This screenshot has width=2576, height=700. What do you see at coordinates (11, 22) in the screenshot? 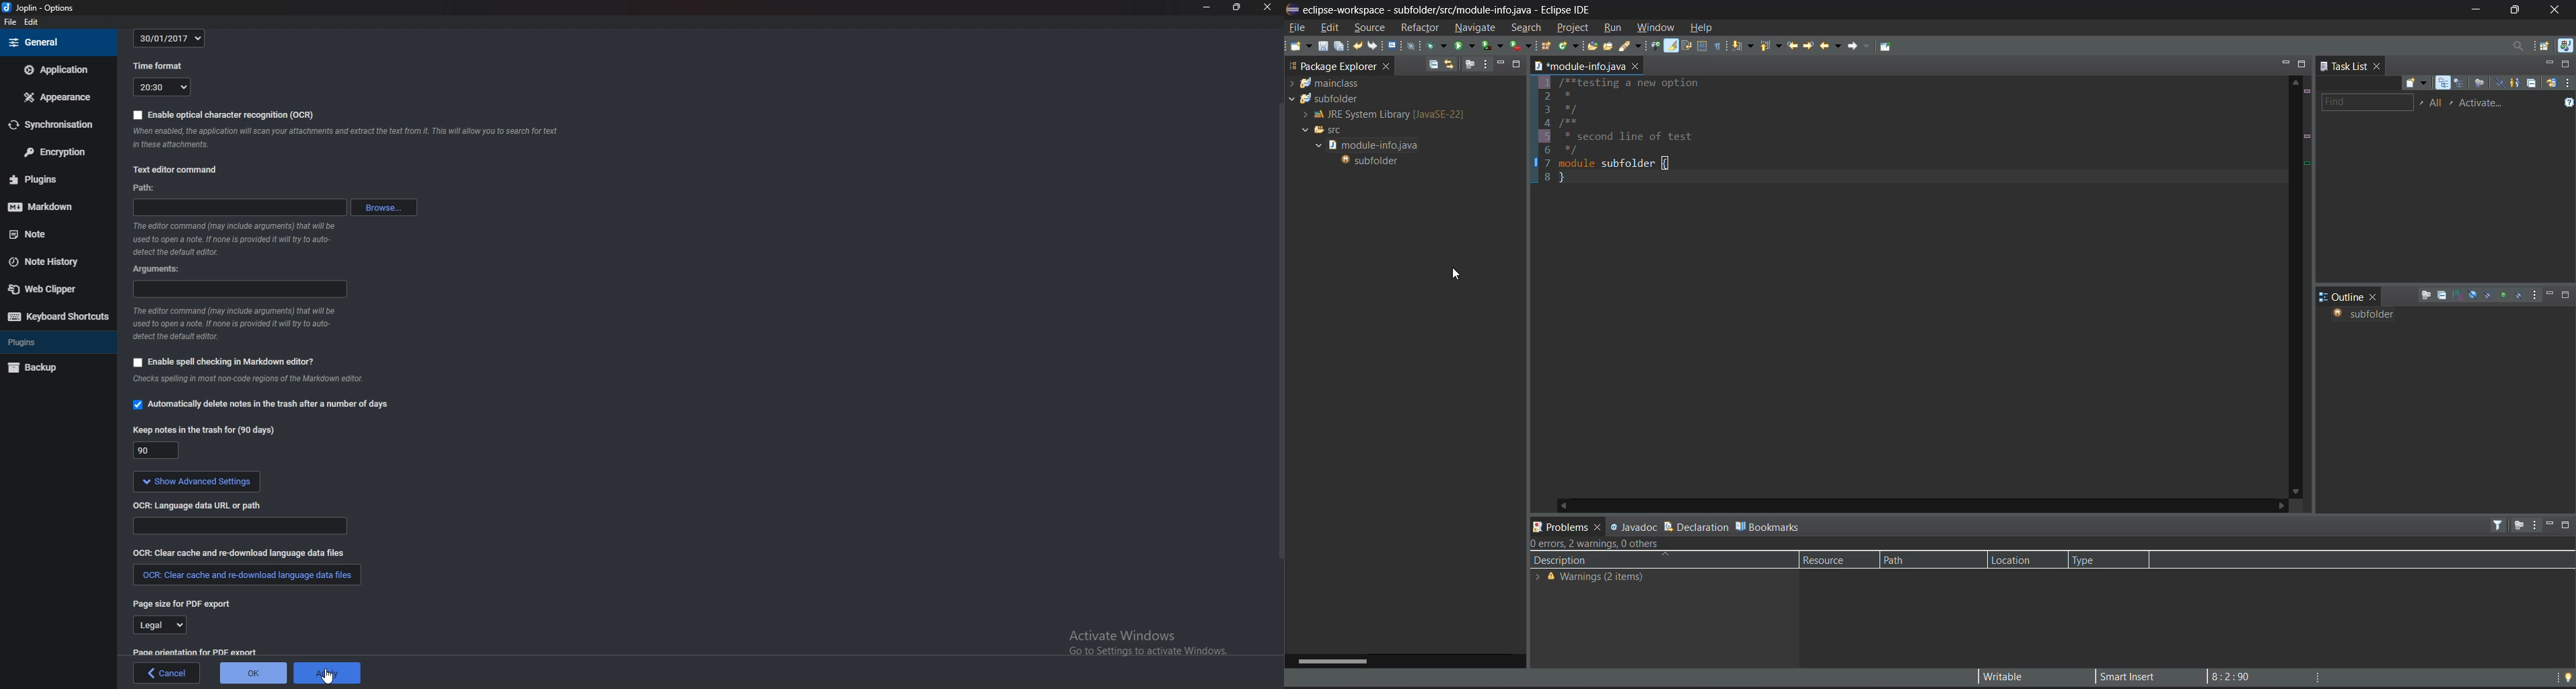
I see `File` at bounding box center [11, 22].